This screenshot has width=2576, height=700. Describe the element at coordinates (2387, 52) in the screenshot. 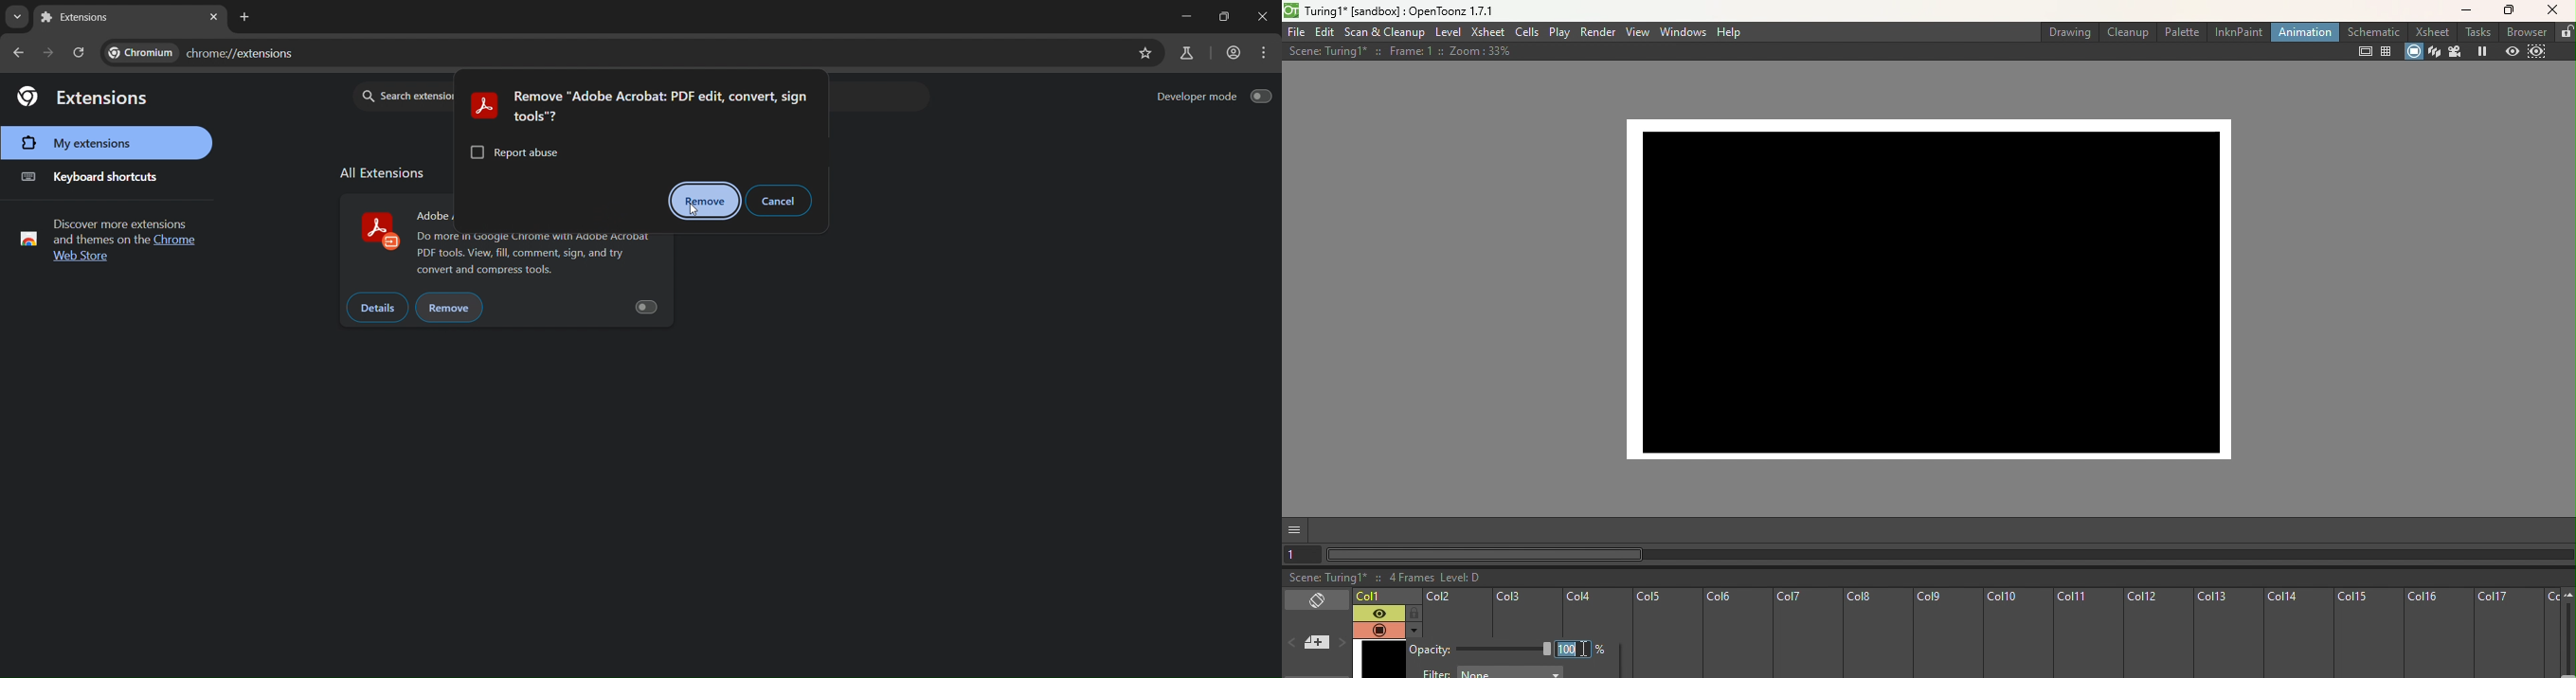

I see `Field guide` at that location.